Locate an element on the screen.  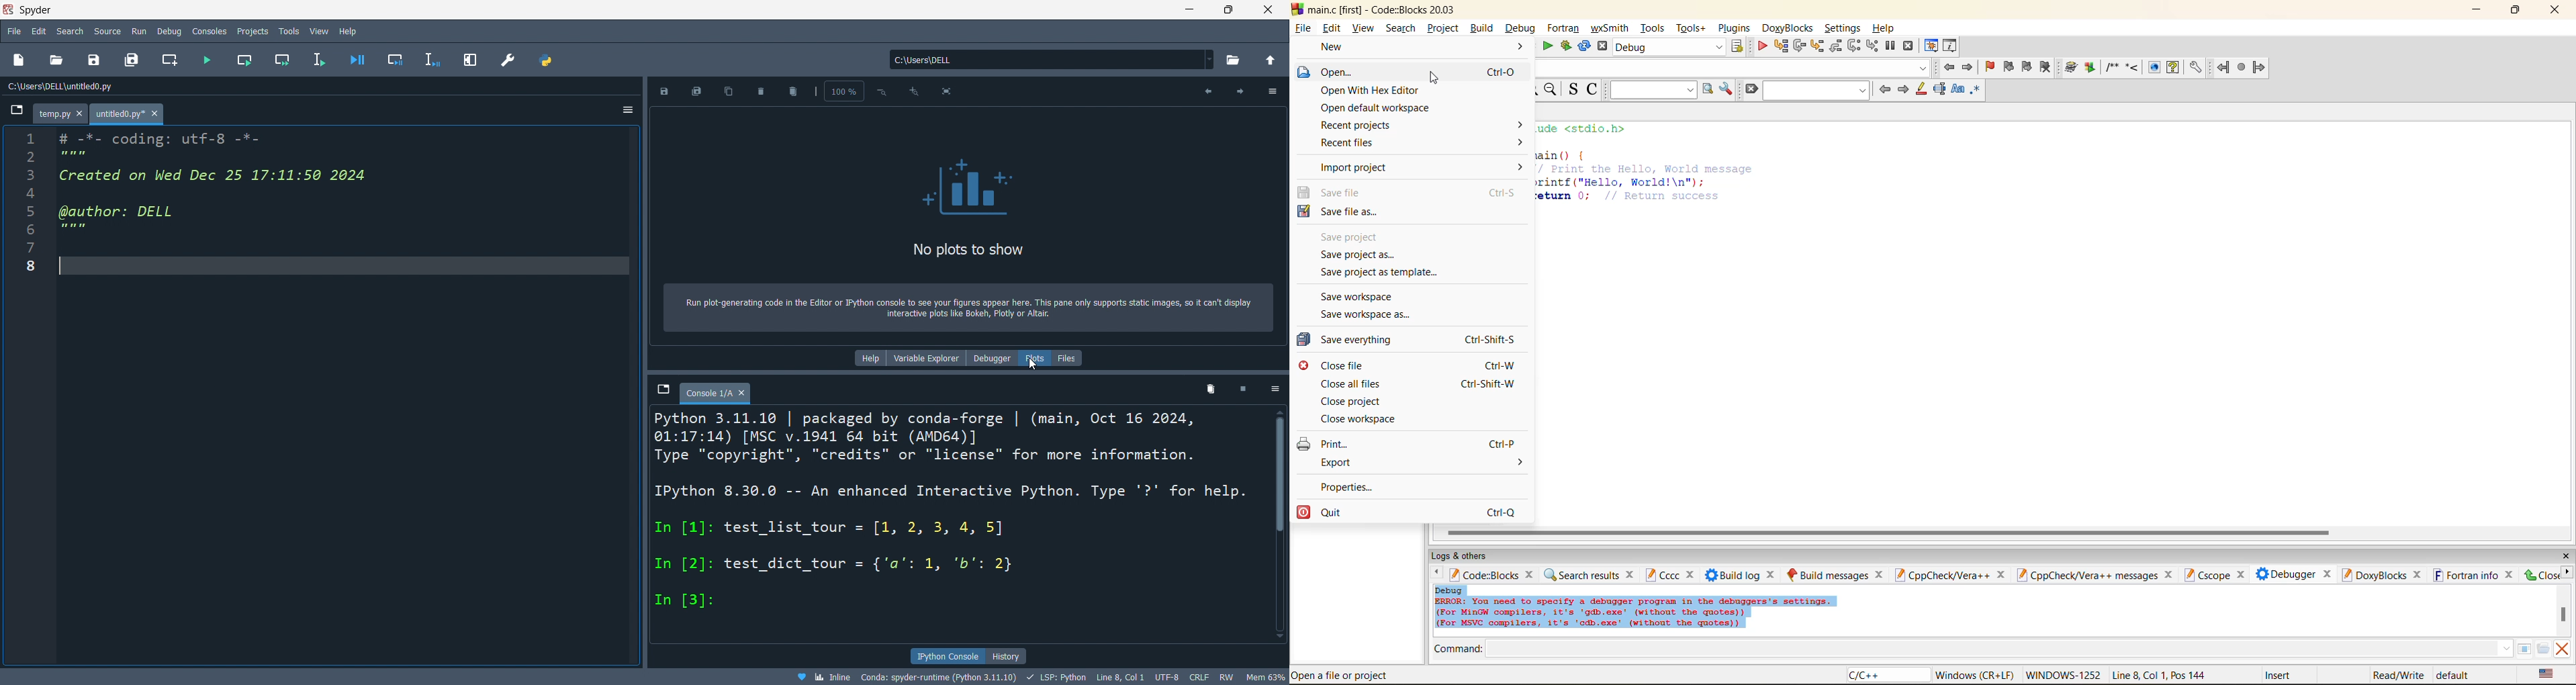
plugins is located at coordinates (1736, 28).